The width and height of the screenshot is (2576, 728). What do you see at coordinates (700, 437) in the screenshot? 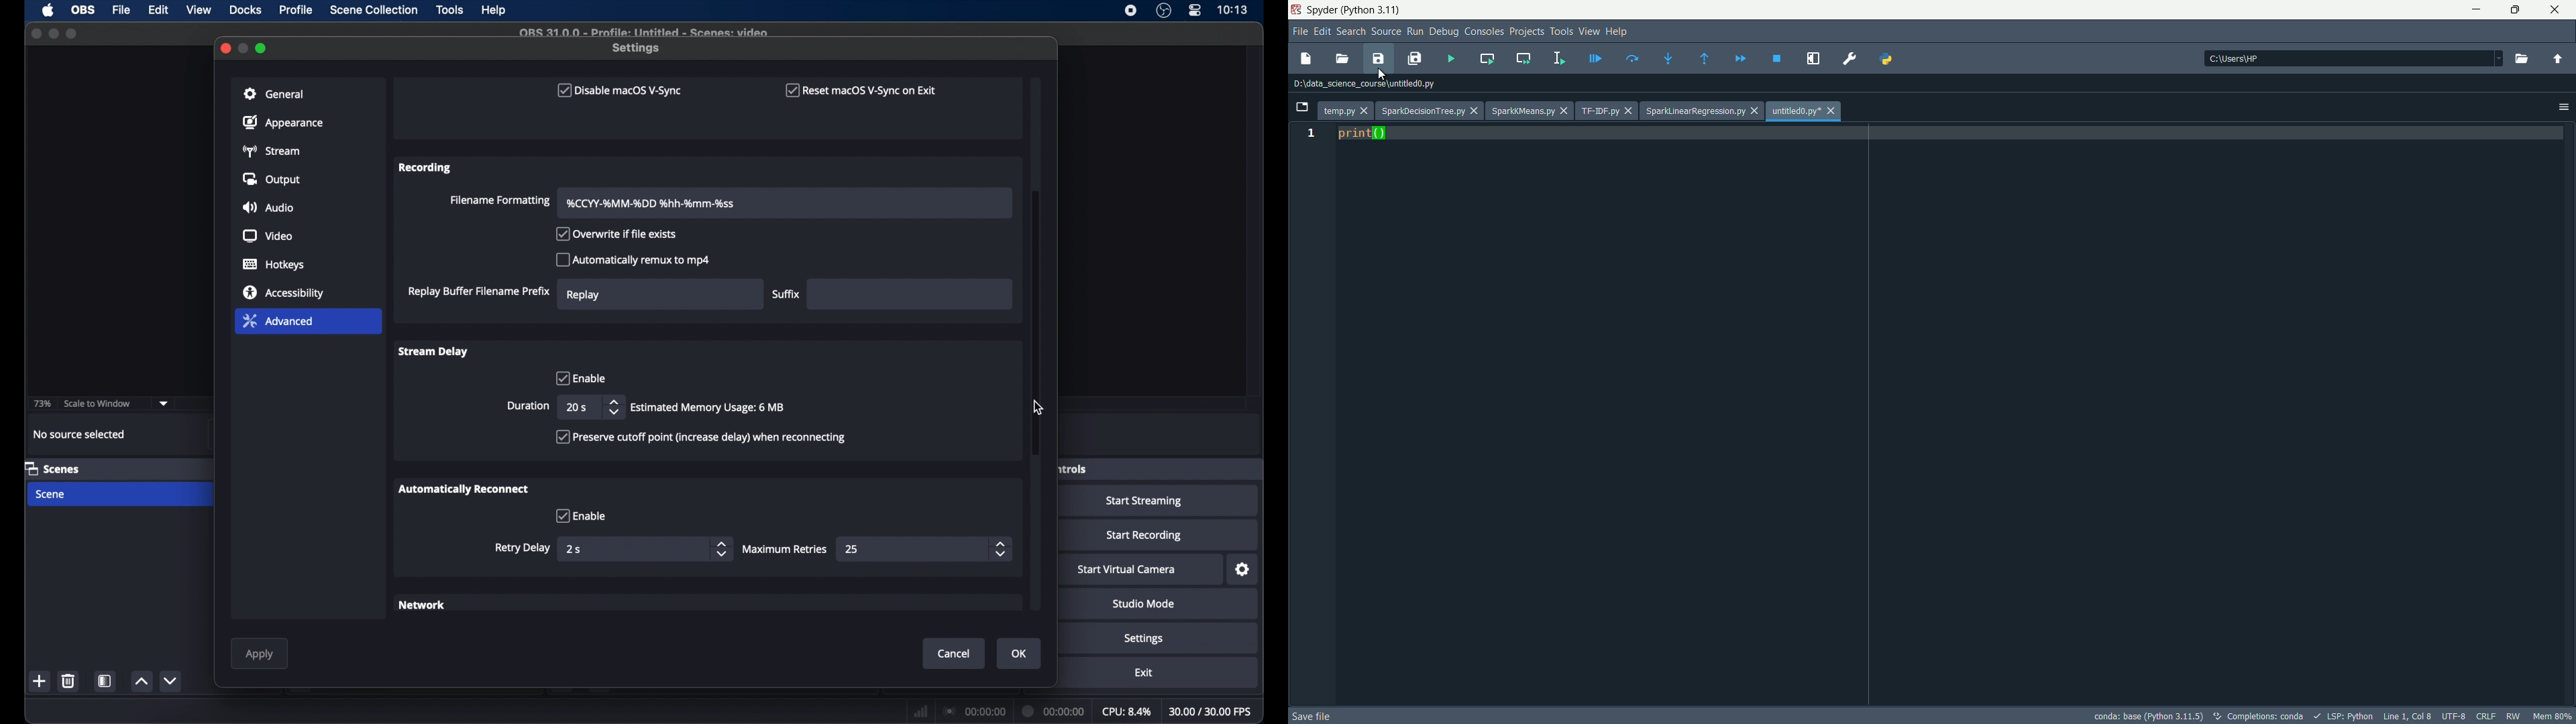
I see `checkbox` at bounding box center [700, 437].